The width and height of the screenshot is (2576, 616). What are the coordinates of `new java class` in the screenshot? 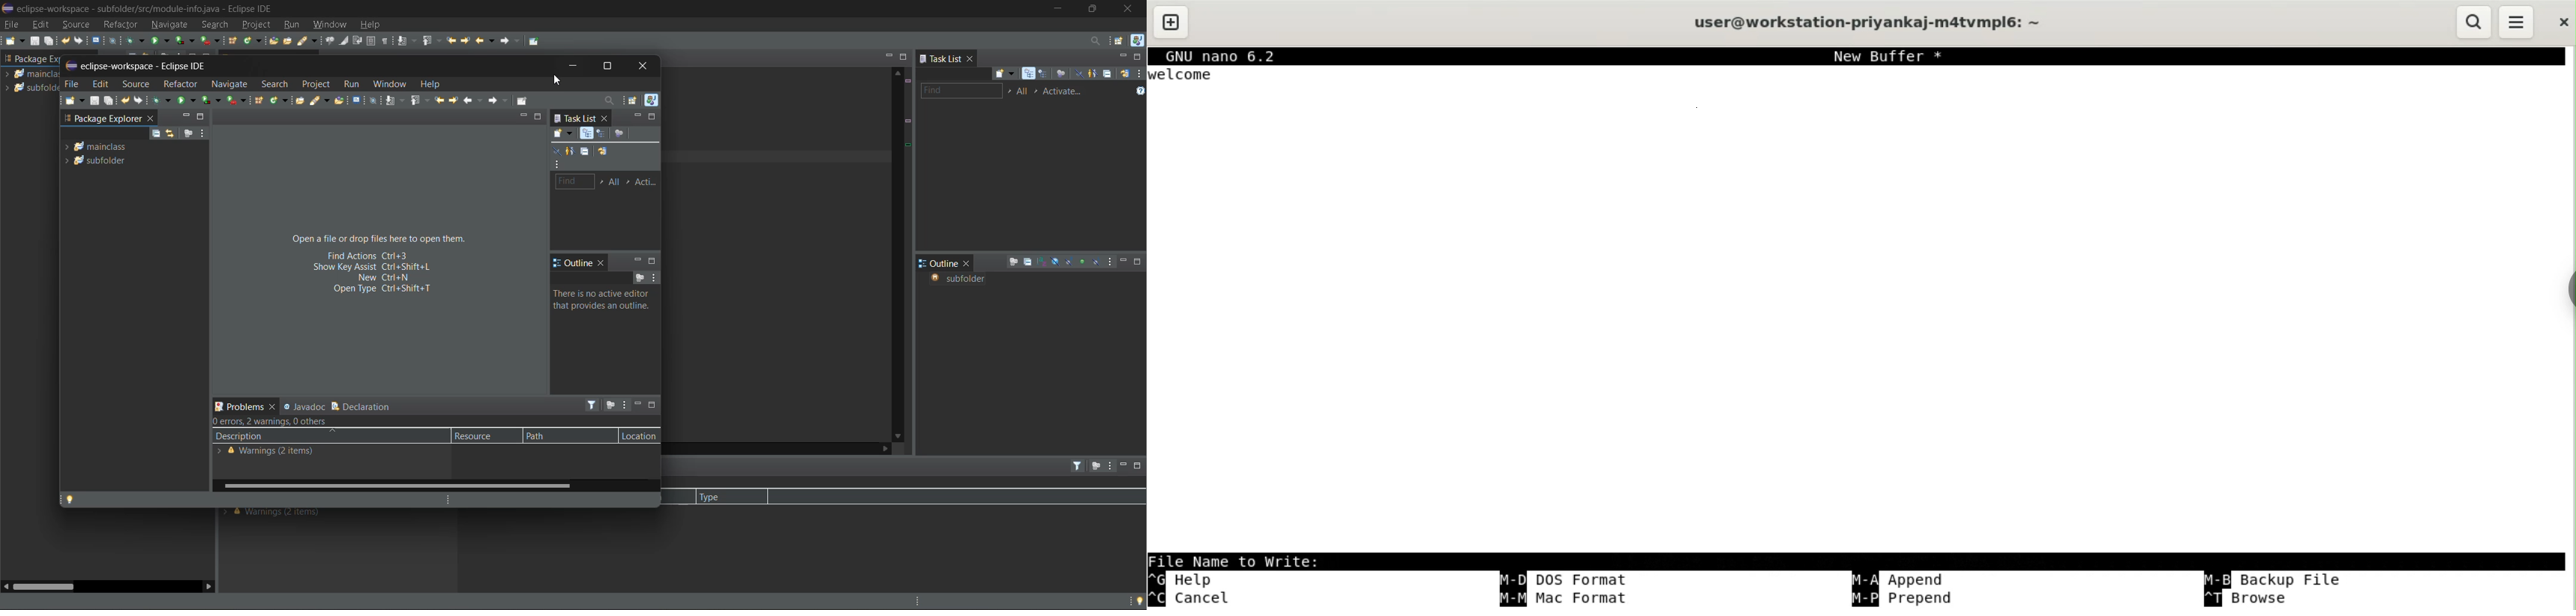 It's located at (254, 39).